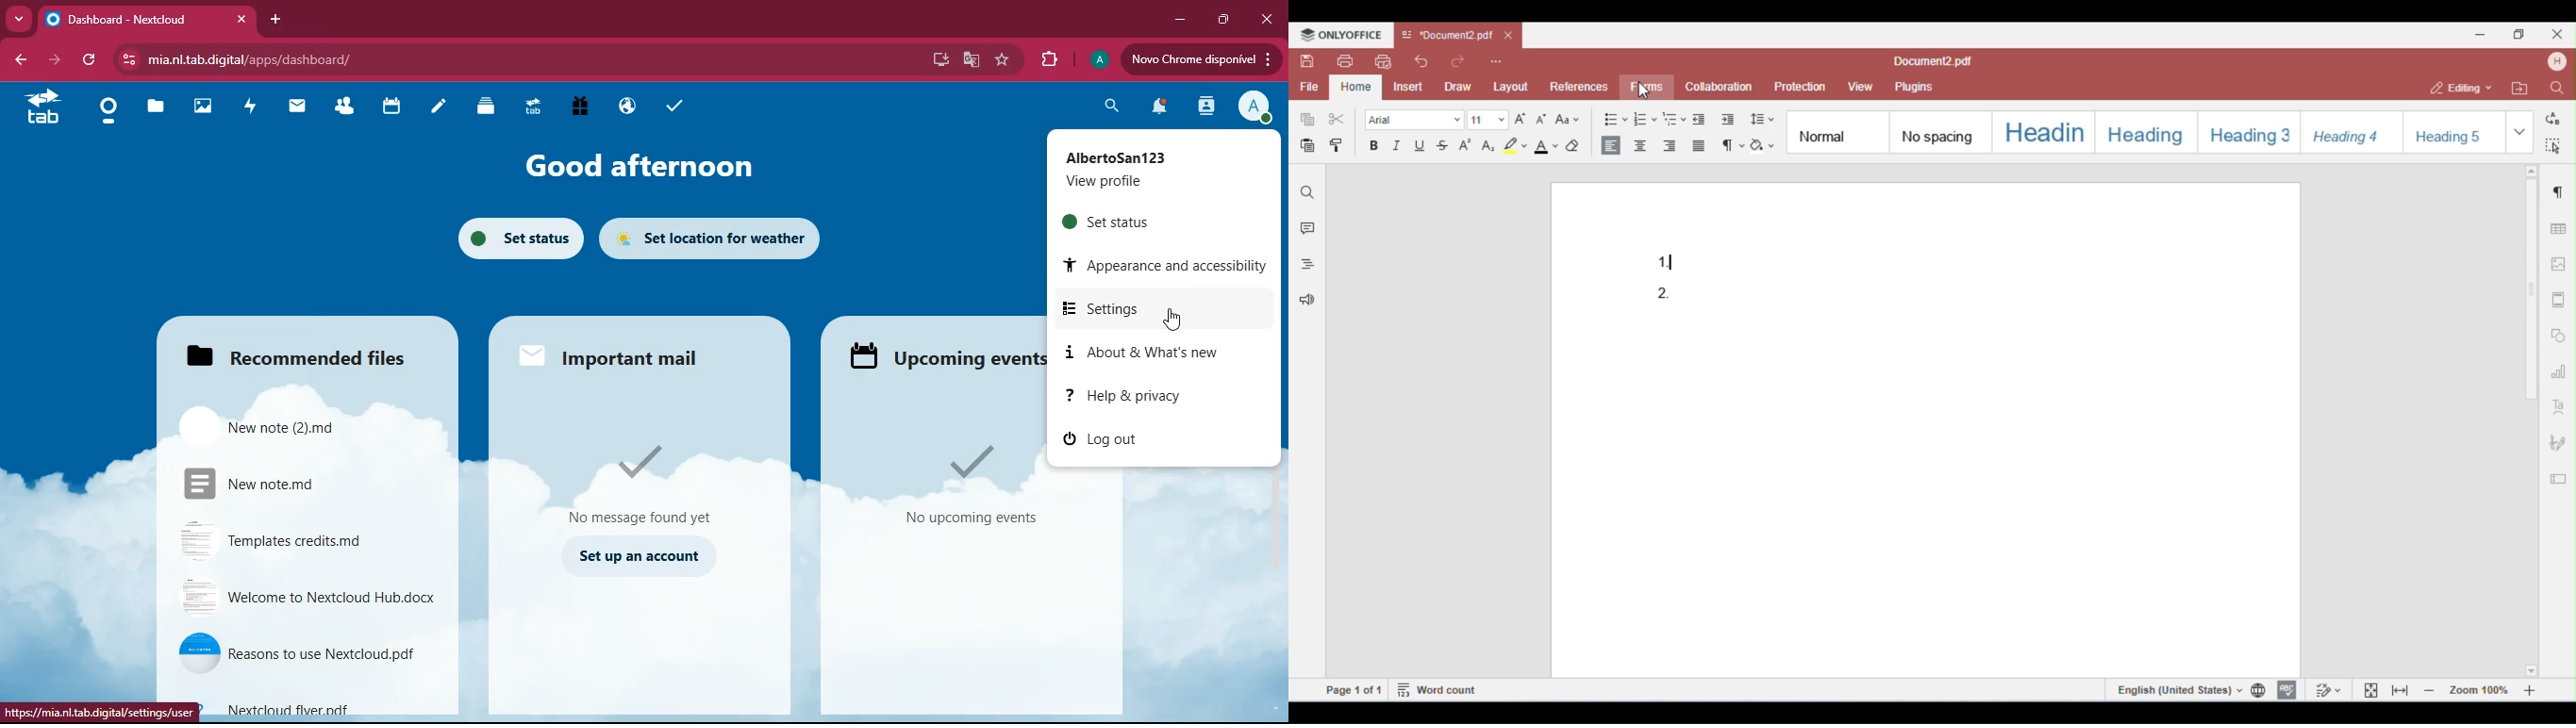 The image size is (2576, 728). Describe the element at coordinates (1165, 439) in the screenshot. I see `log out` at that location.